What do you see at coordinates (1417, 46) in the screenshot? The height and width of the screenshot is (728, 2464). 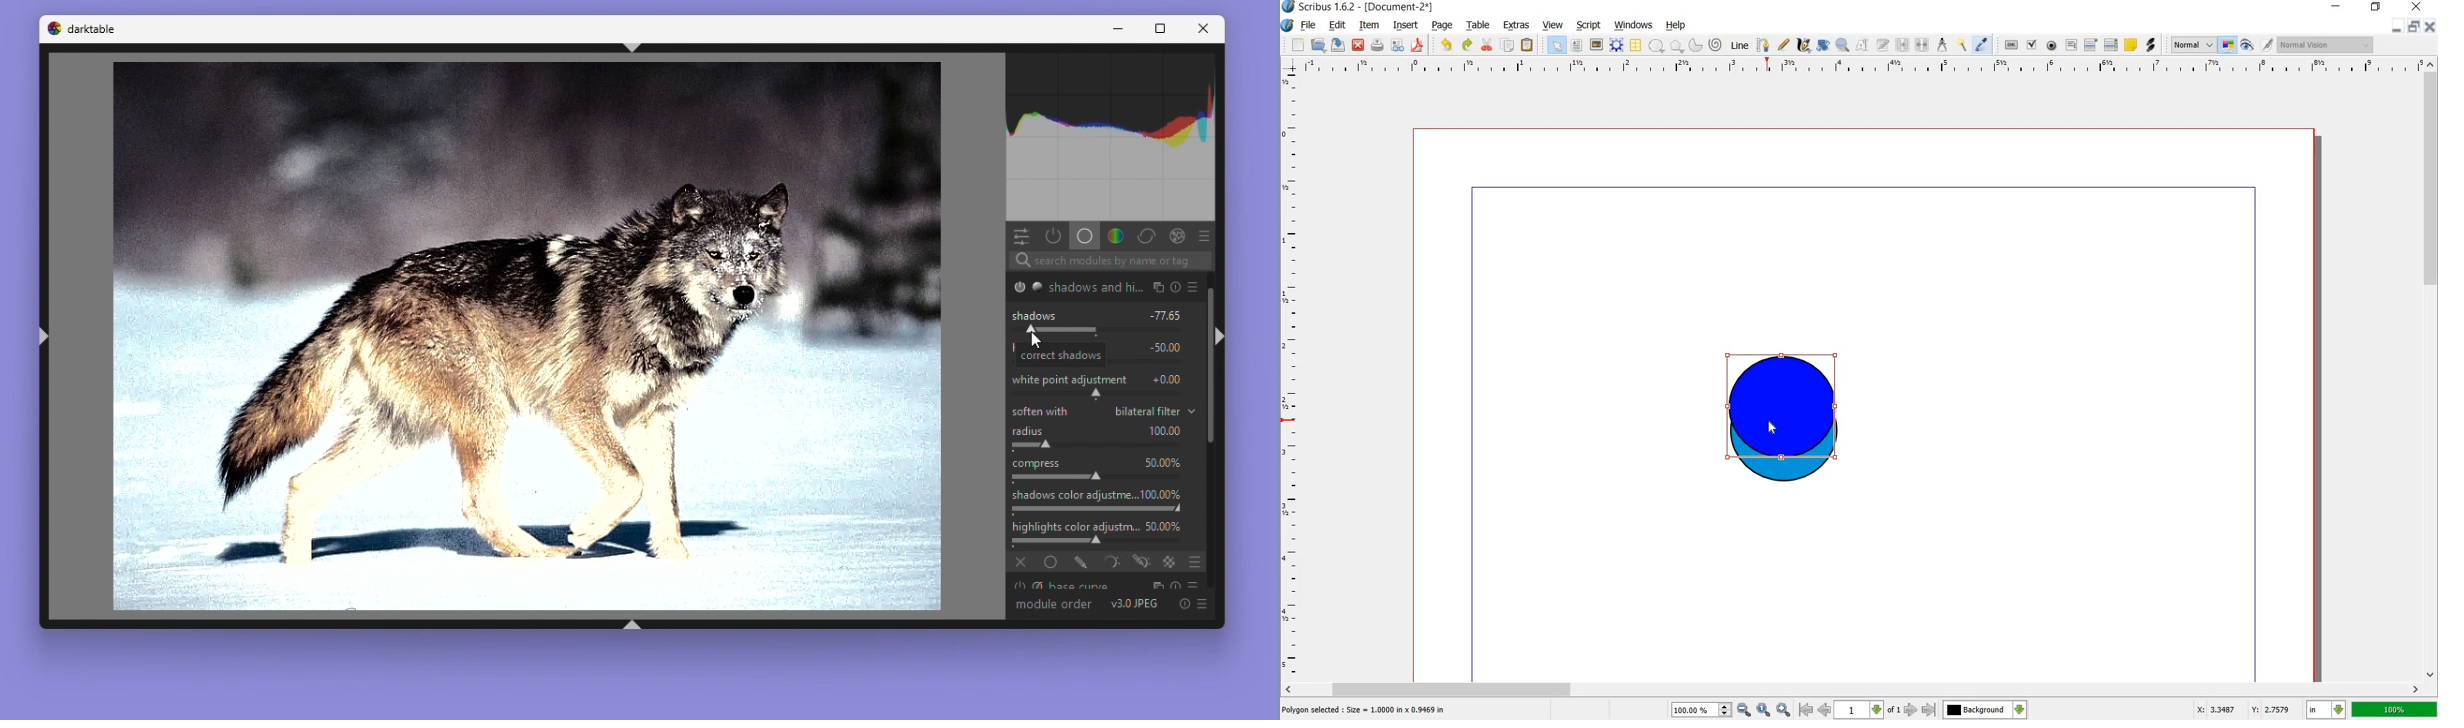 I see `save as pdf` at bounding box center [1417, 46].